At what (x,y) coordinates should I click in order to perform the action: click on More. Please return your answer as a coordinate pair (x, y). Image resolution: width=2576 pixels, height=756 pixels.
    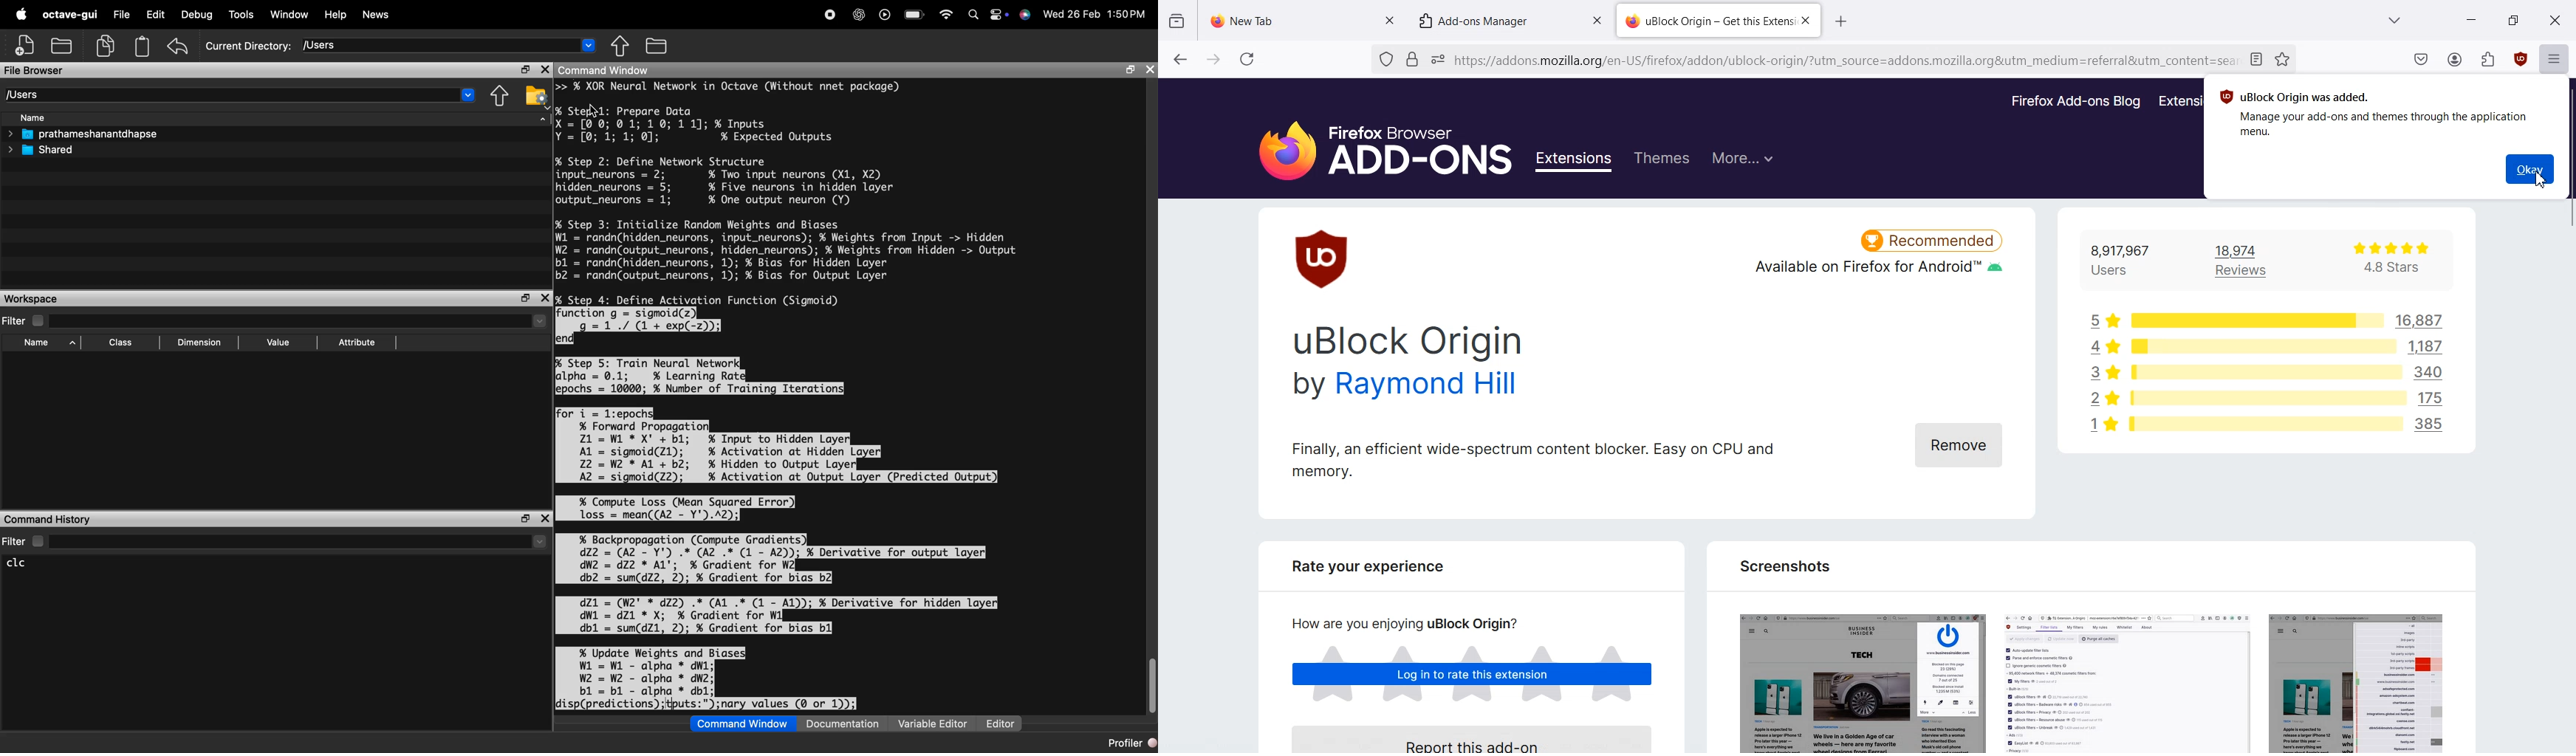
    Looking at the image, I should click on (1742, 157).